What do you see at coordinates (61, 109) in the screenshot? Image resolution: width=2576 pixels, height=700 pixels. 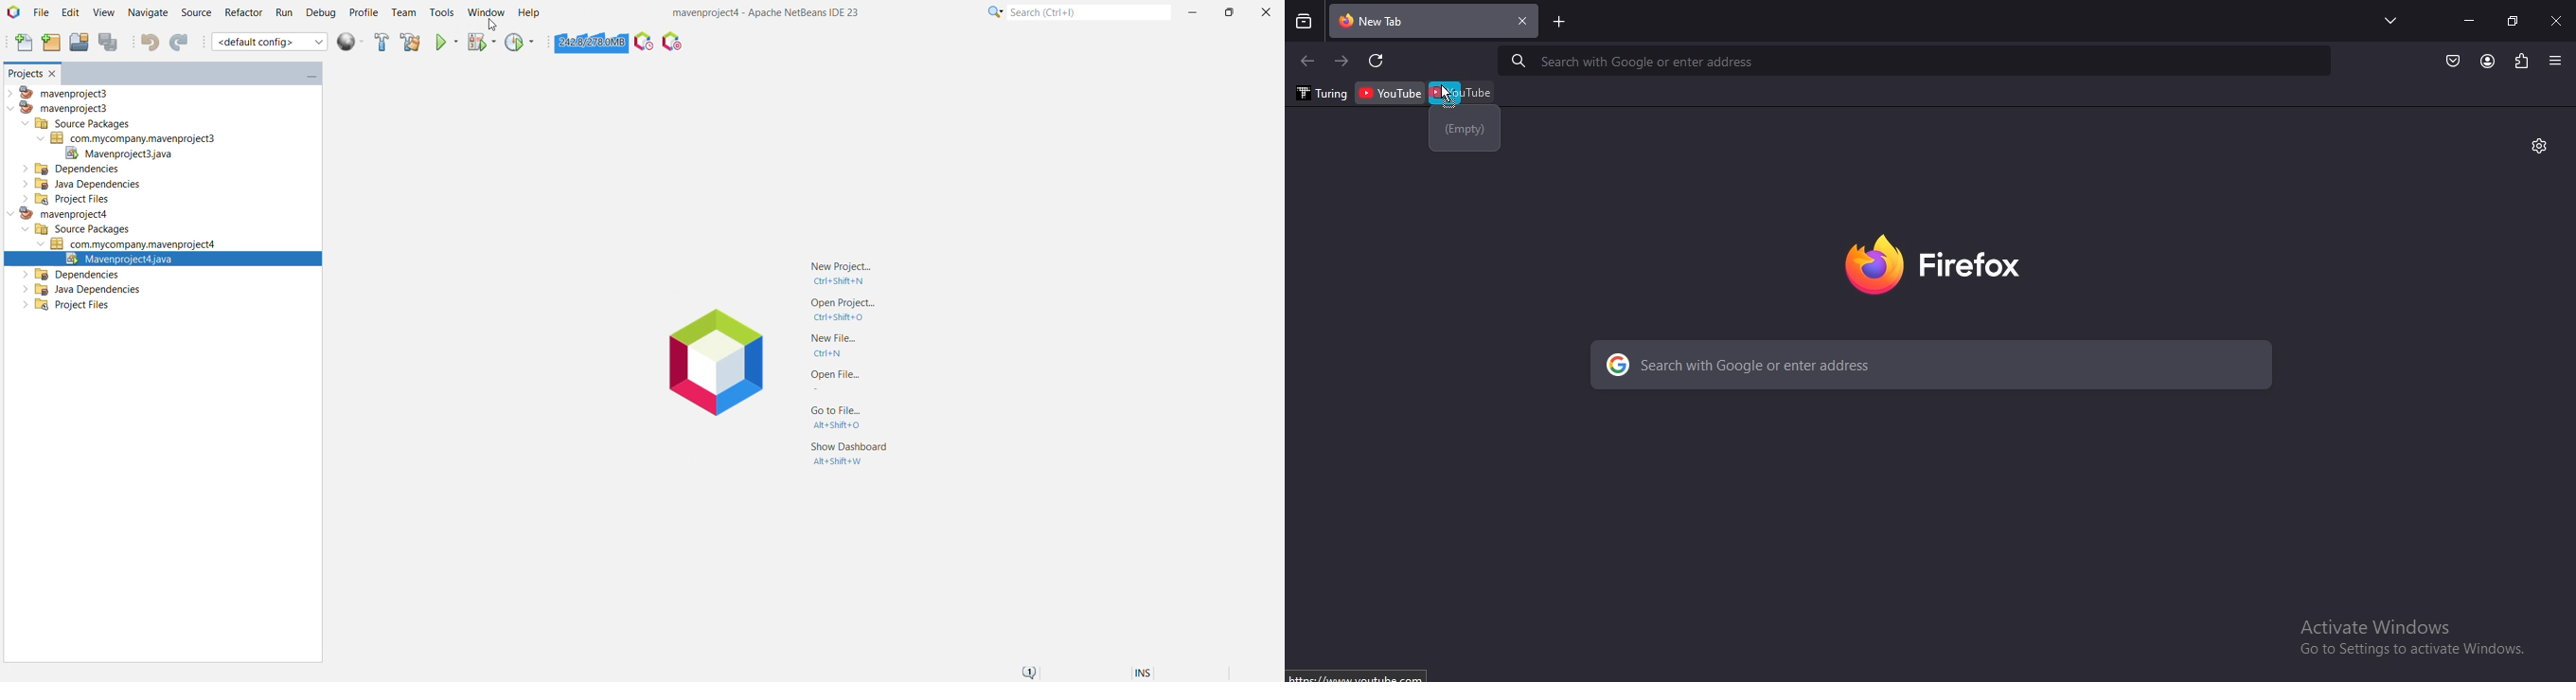 I see `mavenproject3` at bounding box center [61, 109].